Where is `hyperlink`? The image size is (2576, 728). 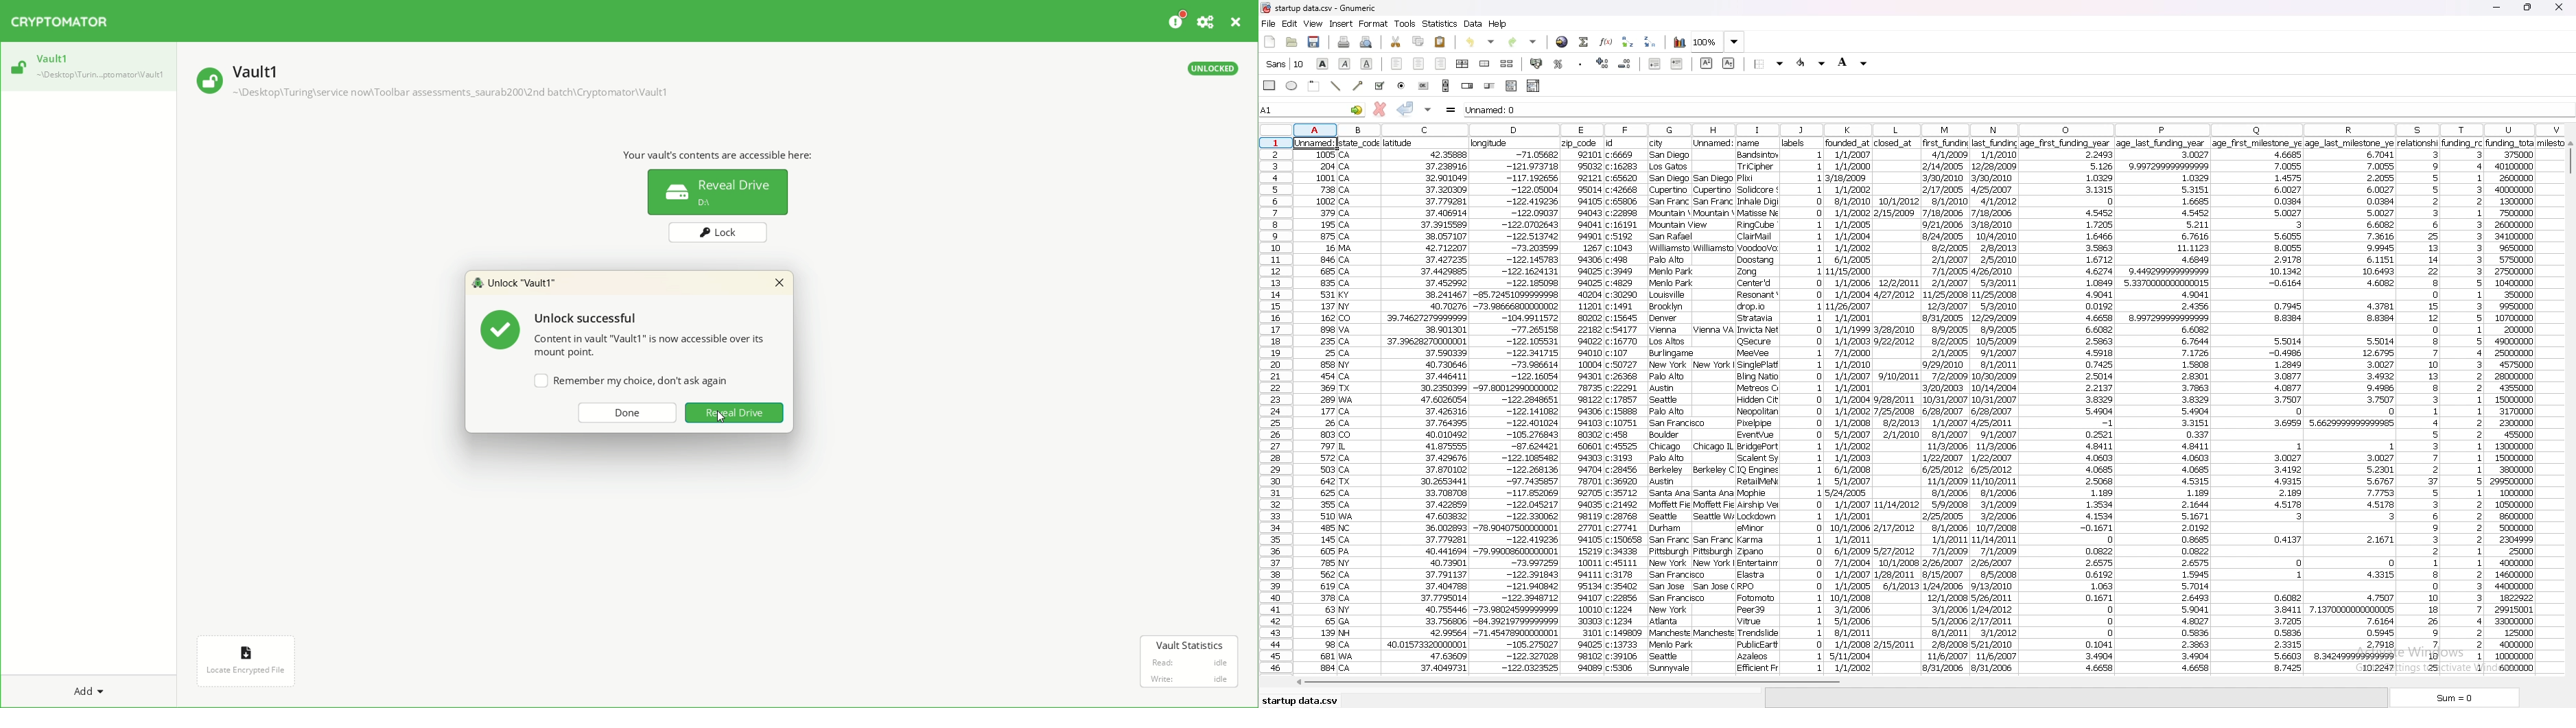 hyperlink is located at coordinates (1561, 42).